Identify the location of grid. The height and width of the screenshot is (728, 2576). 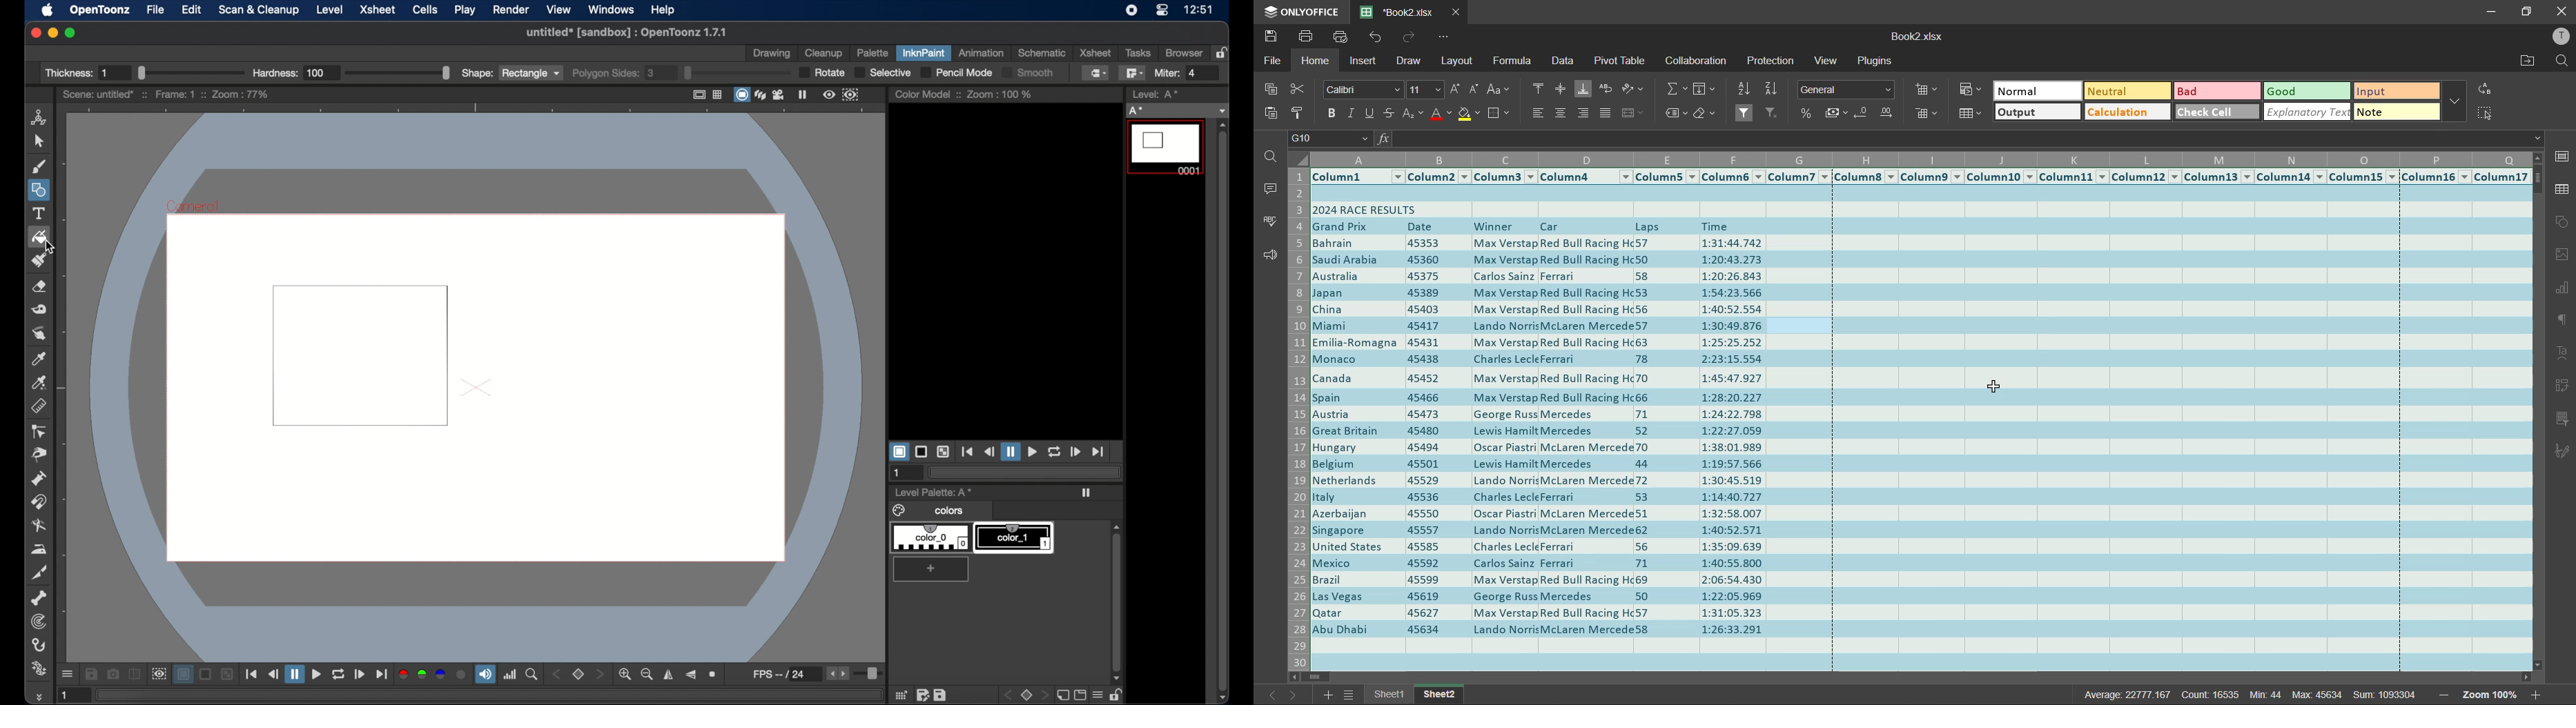
(902, 695).